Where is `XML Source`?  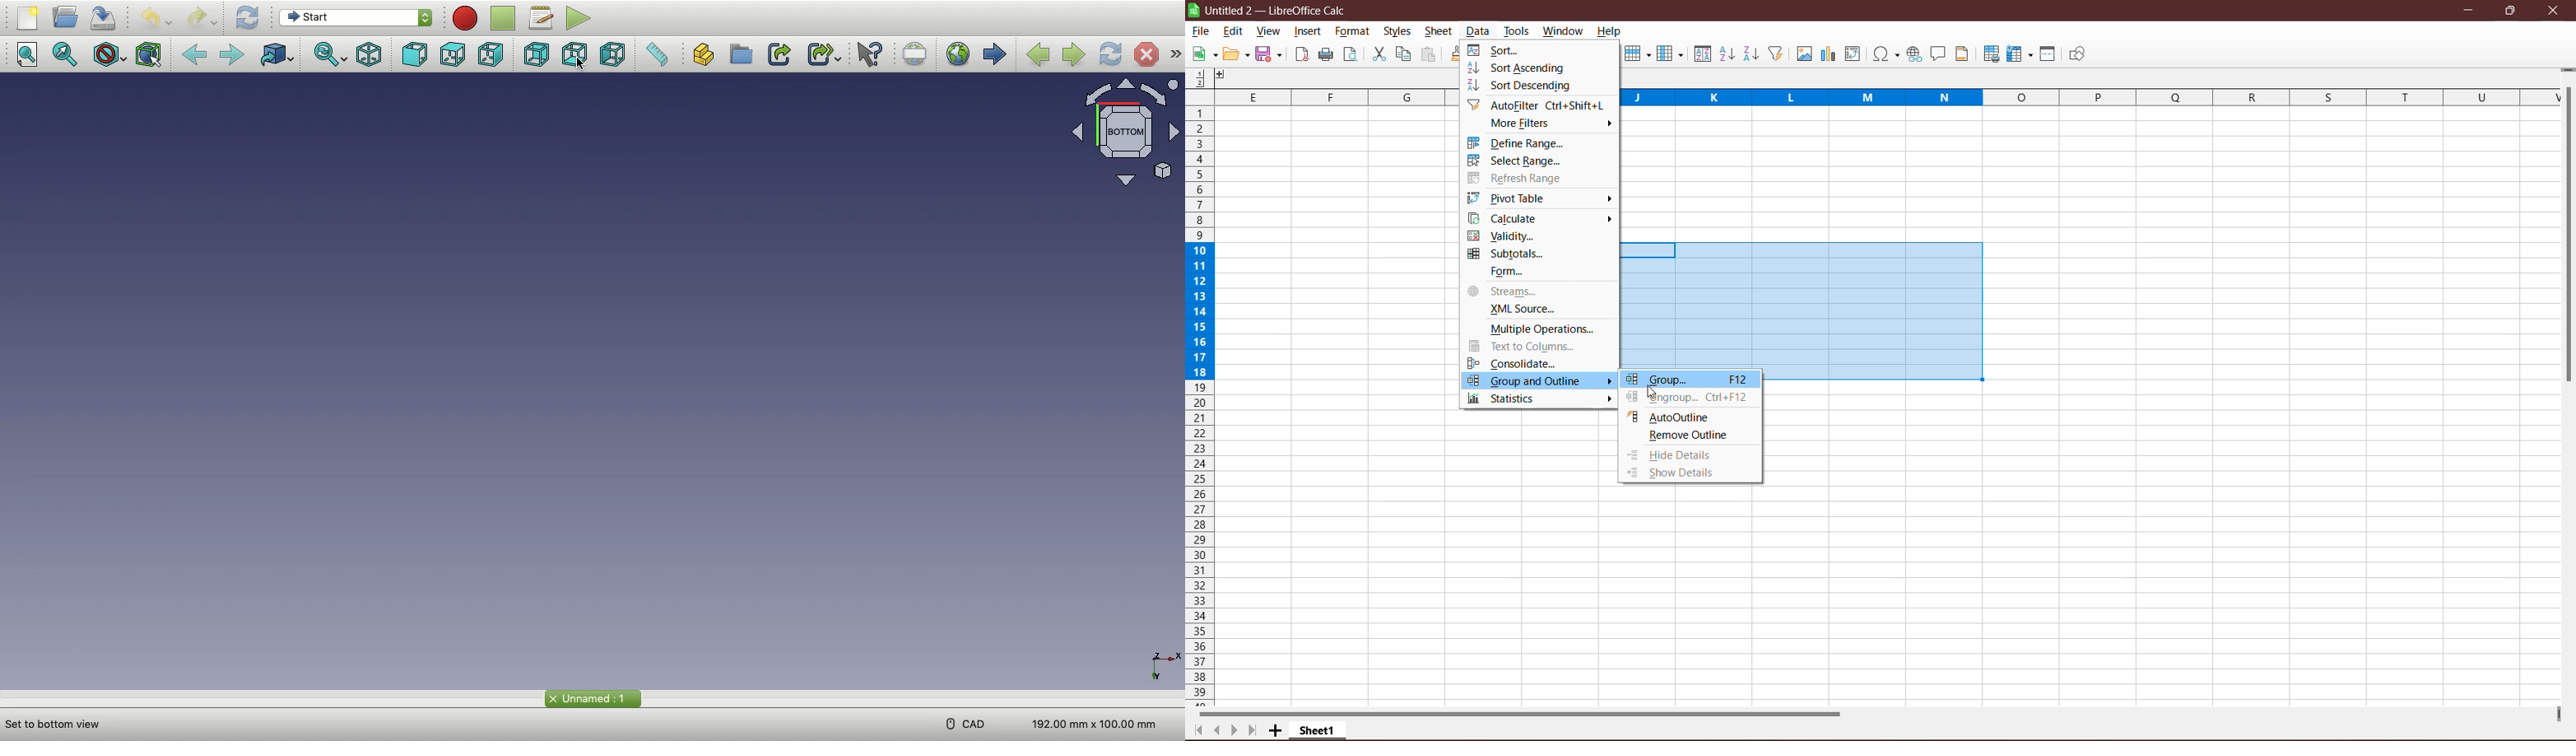 XML Source is located at coordinates (1517, 310).